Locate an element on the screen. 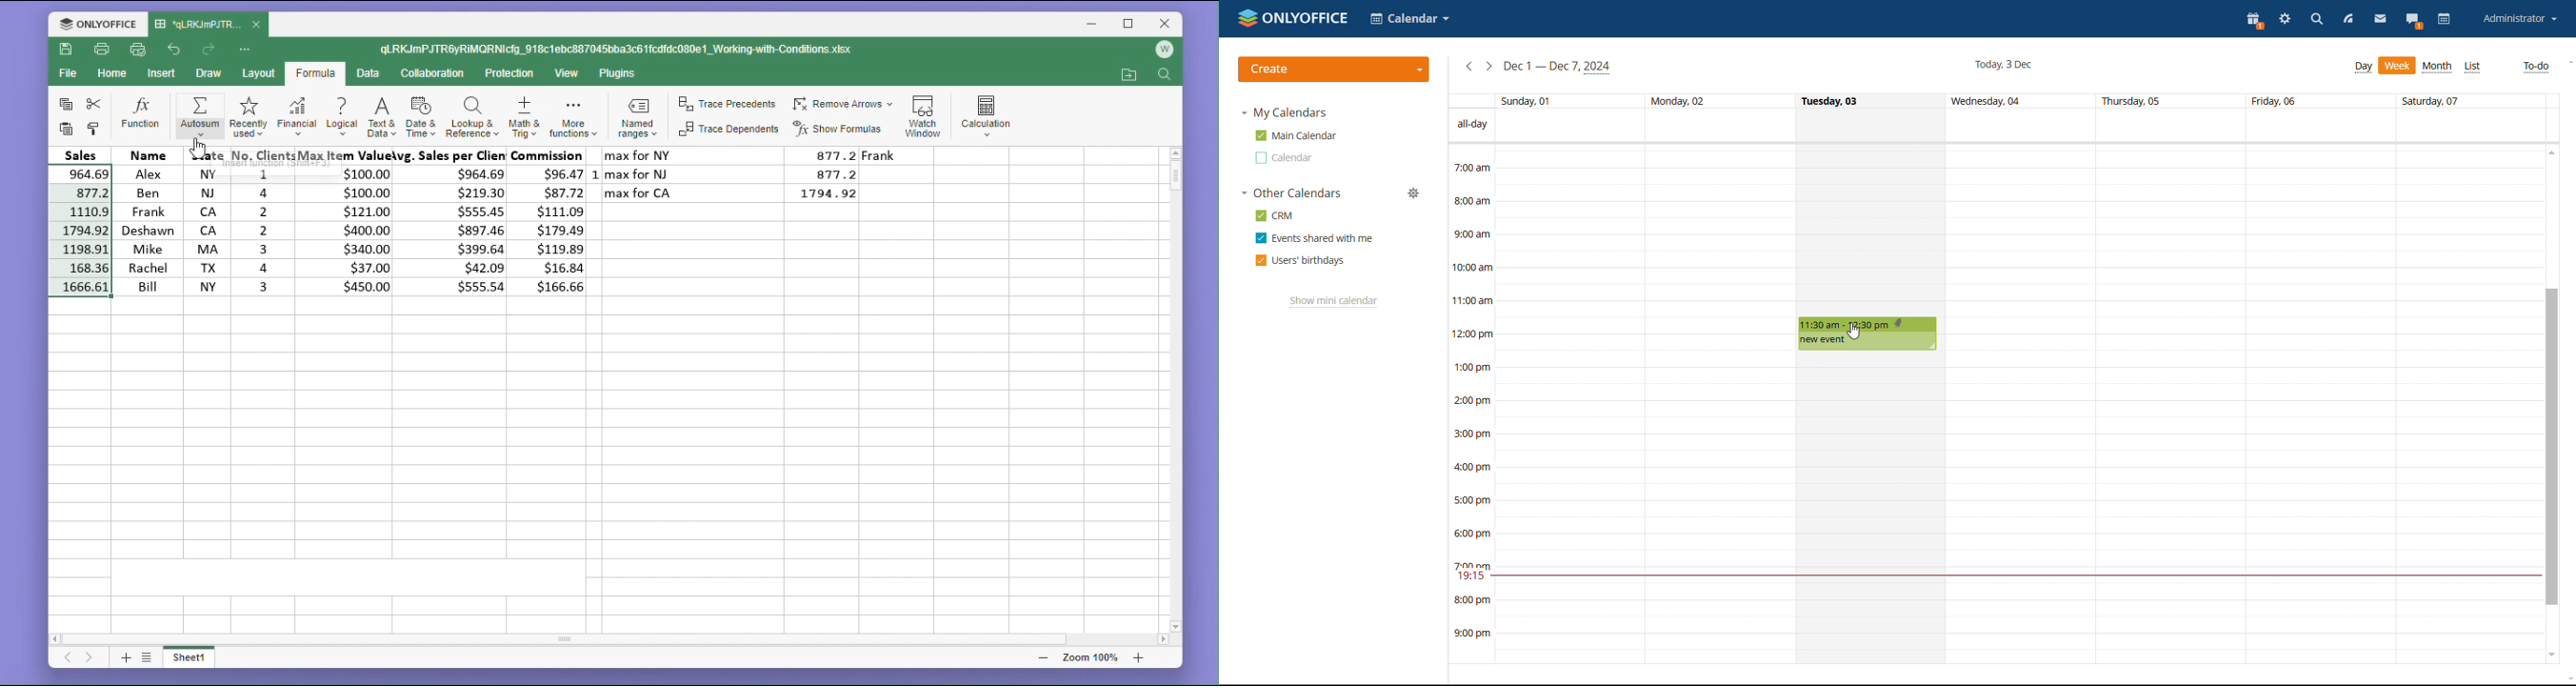  max for NJ 877.2 is located at coordinates (737, 173).